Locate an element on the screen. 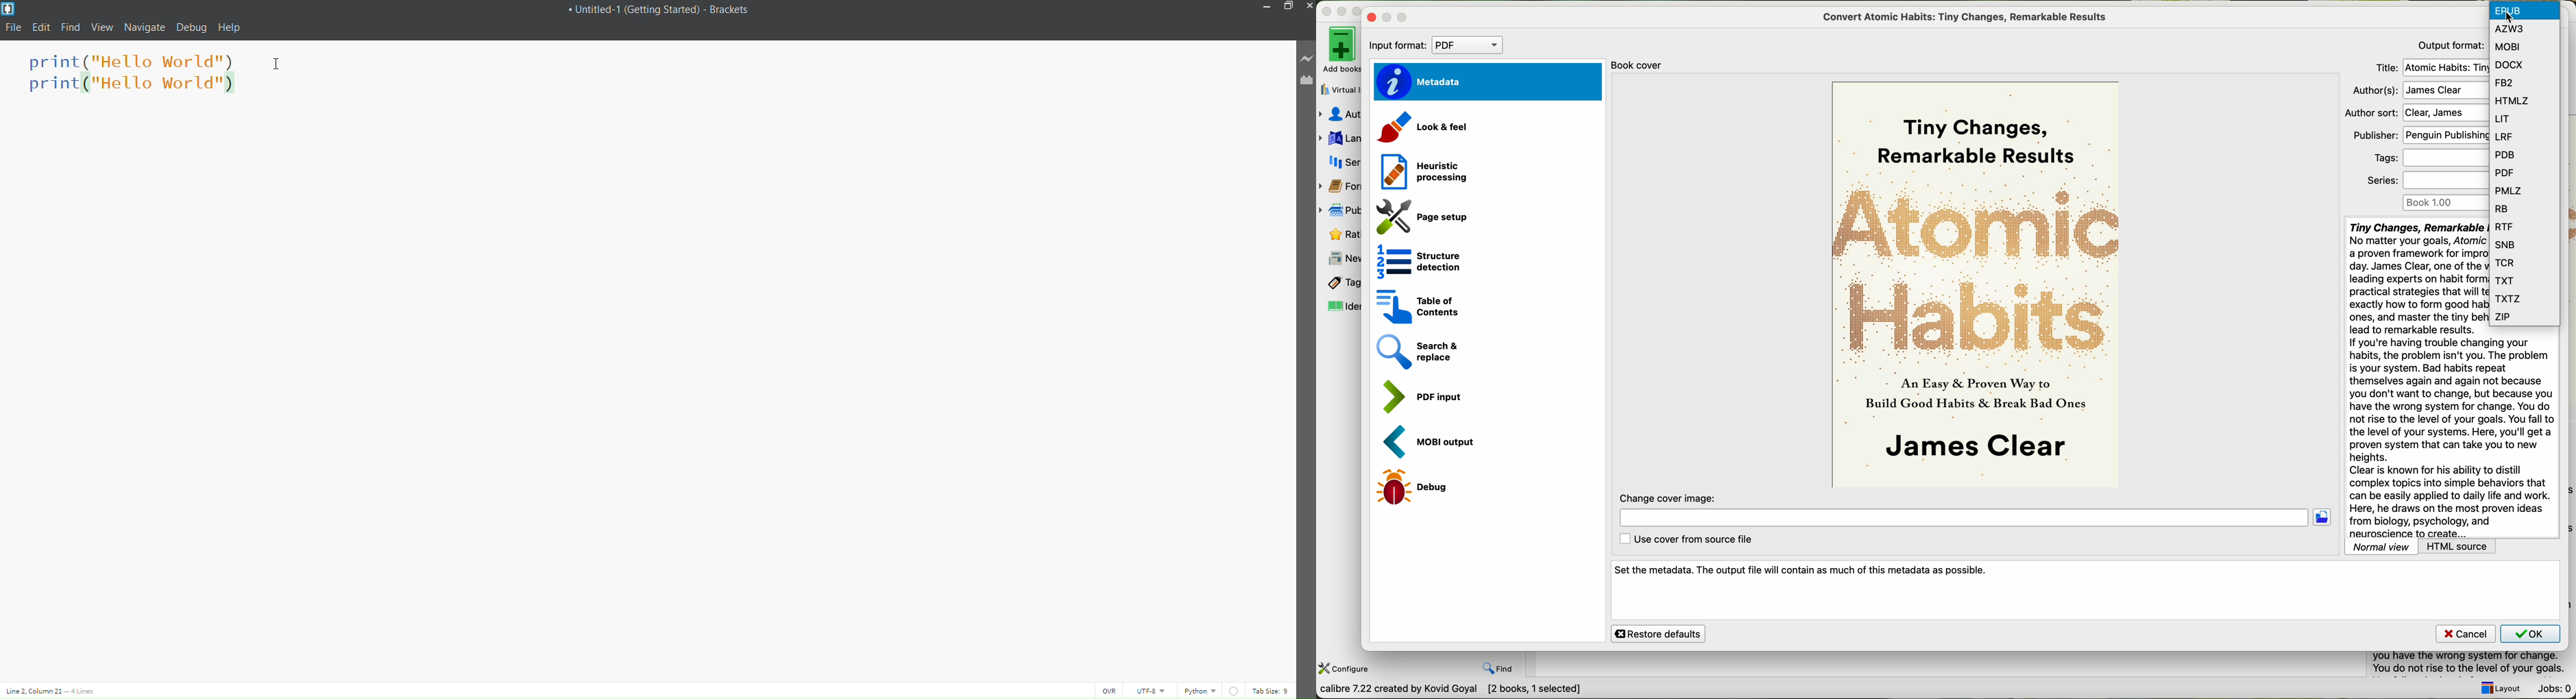 The width and height of the screenshot is (2576, 700). maximize is located at coordinates (1287, 6).